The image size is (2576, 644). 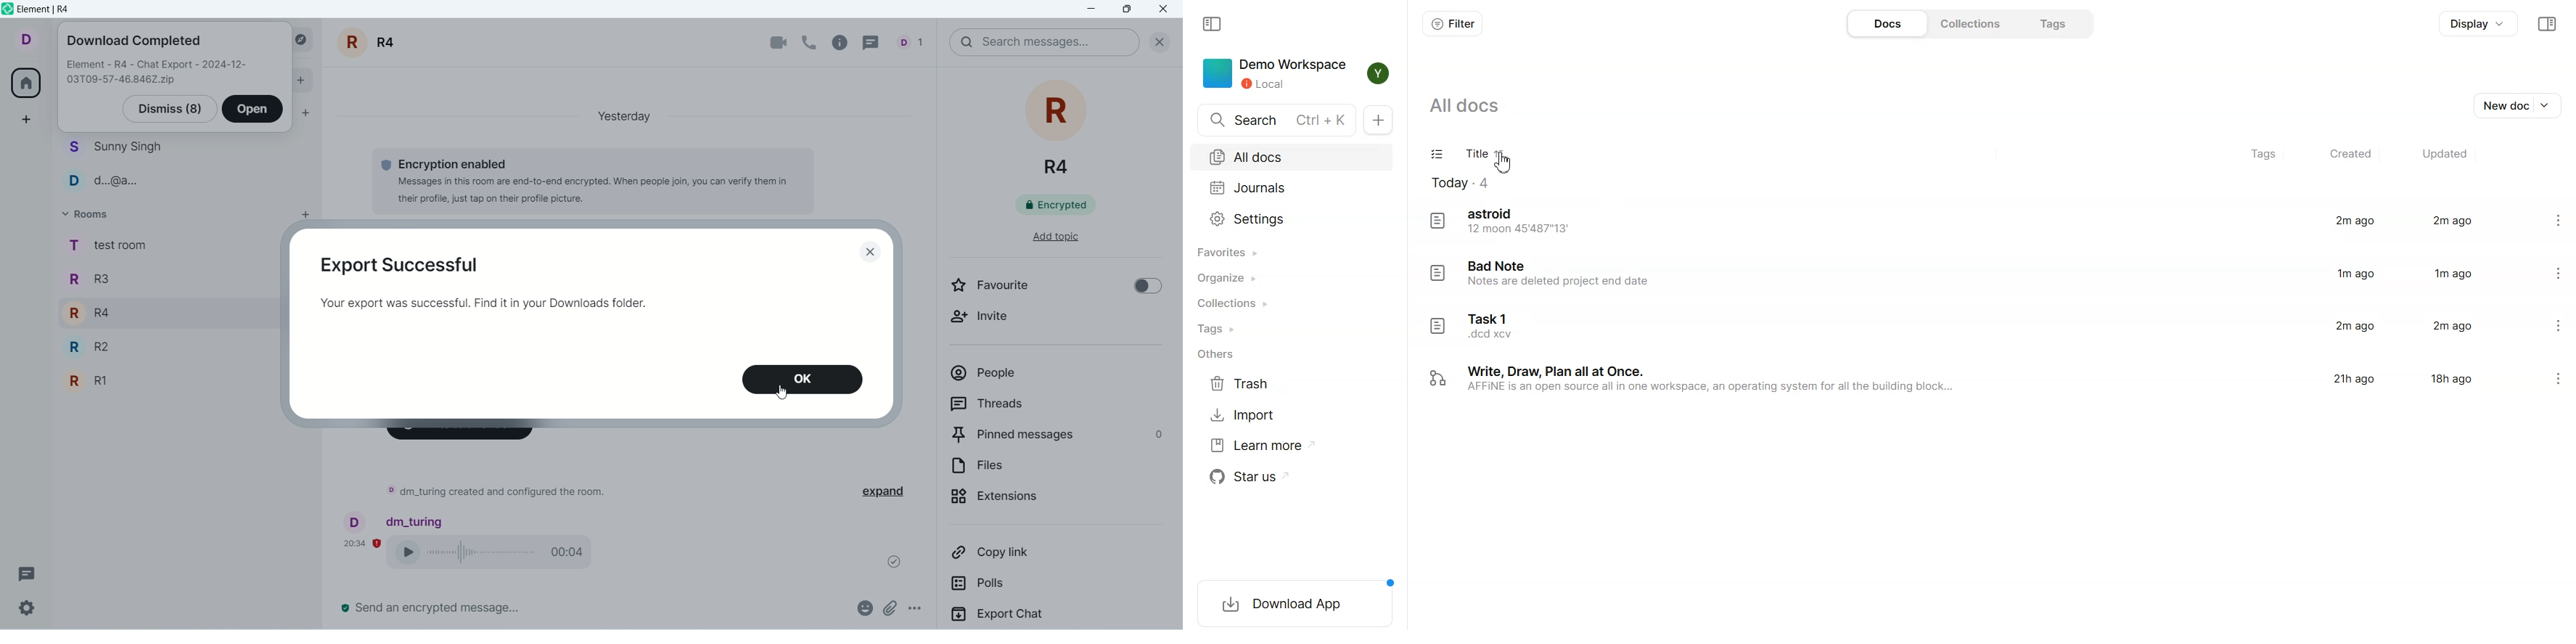 I want to click on close, so click(x=1157, y=40).